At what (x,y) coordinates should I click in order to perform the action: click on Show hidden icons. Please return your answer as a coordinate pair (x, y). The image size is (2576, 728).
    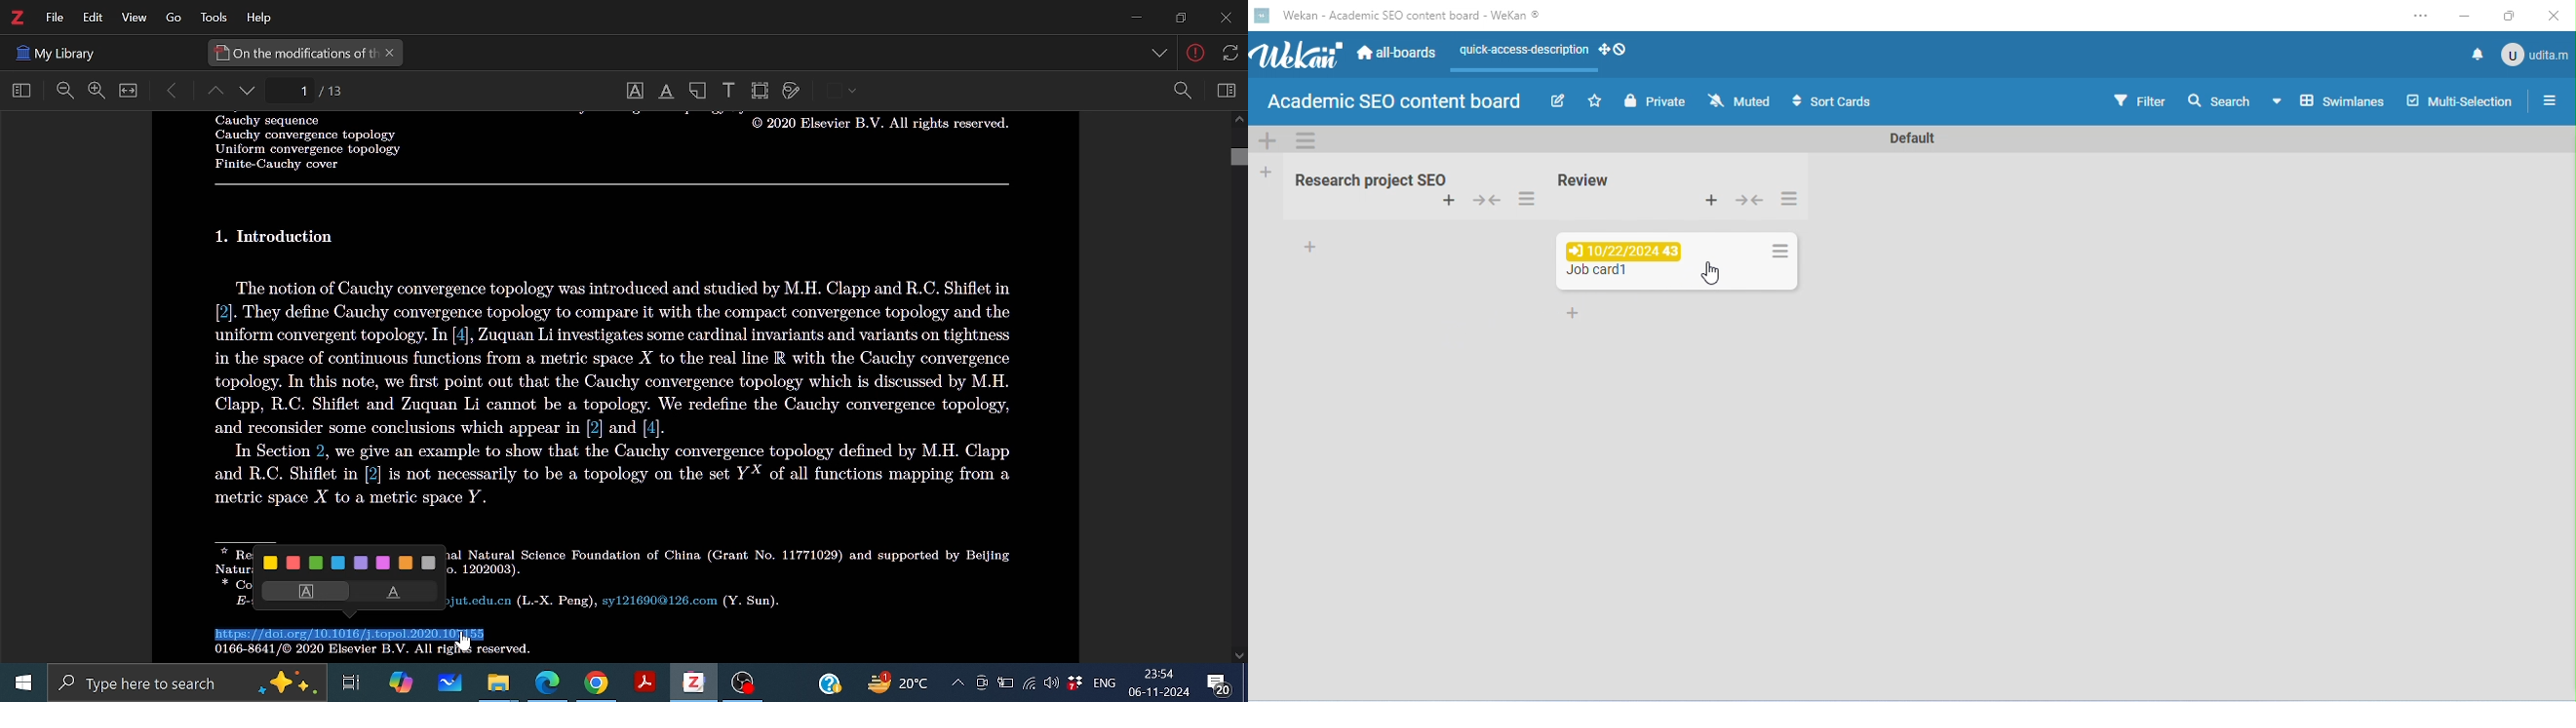
    Looking at the image, I should click on (956, 682).